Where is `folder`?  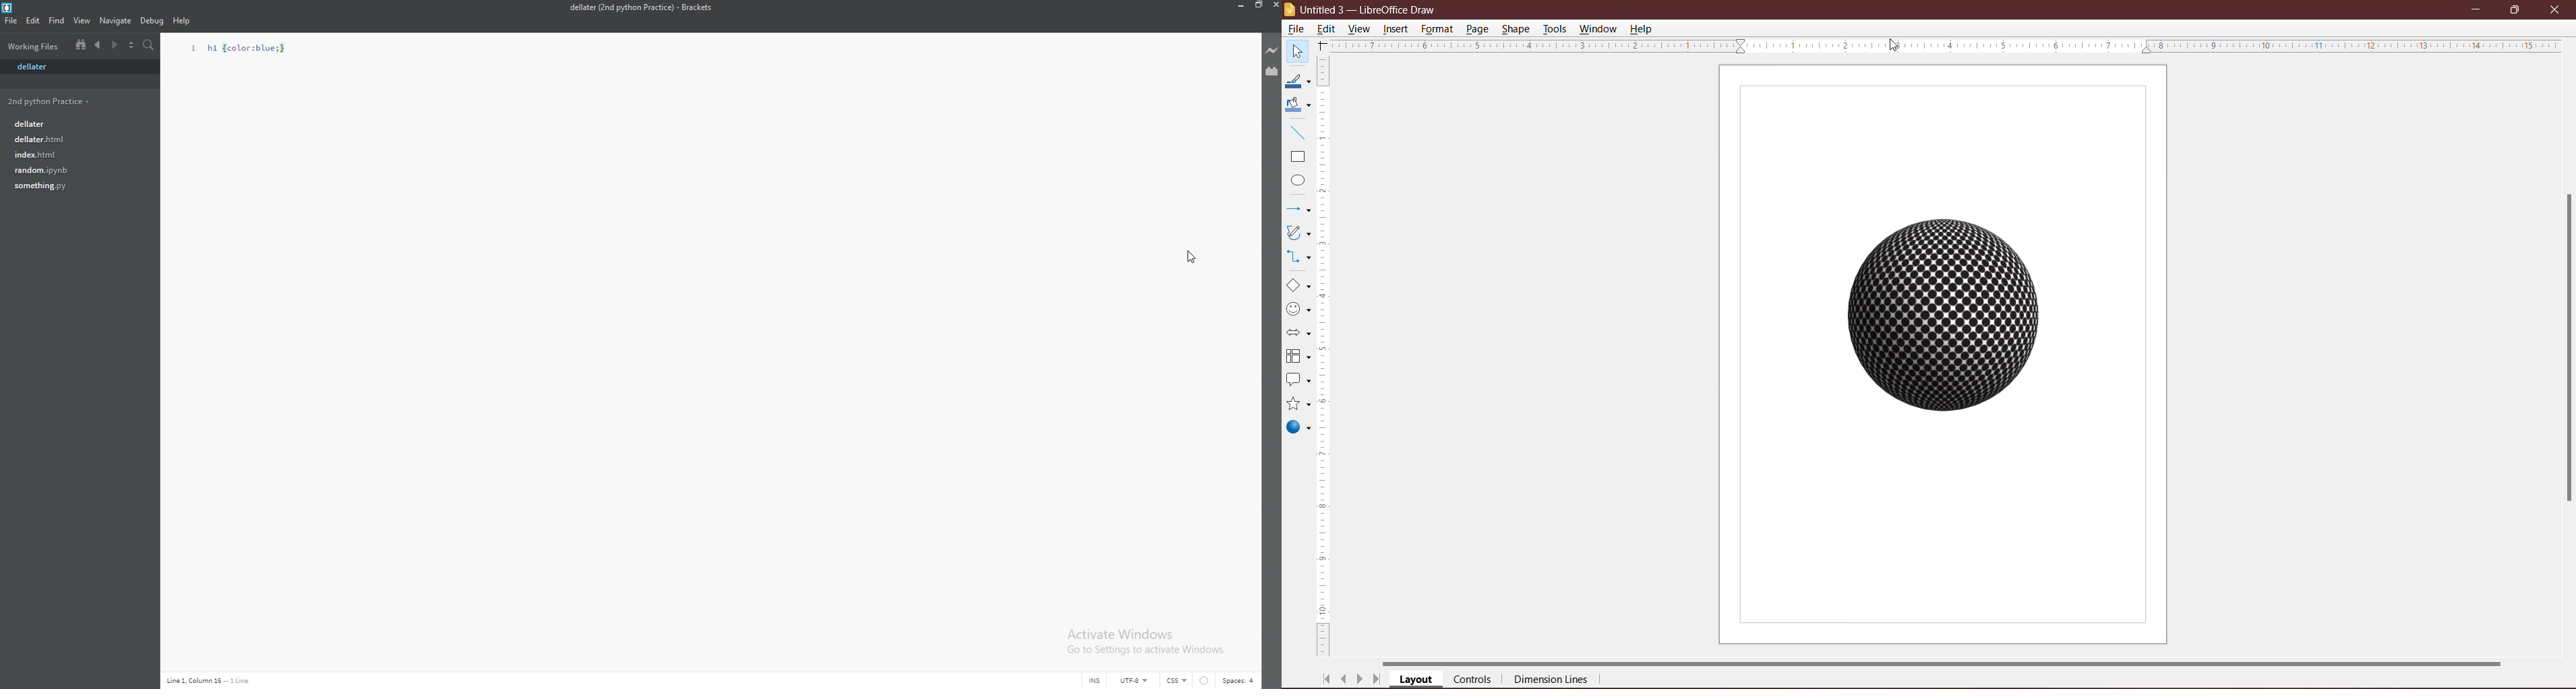
folder is located at coordinates (51, 101).